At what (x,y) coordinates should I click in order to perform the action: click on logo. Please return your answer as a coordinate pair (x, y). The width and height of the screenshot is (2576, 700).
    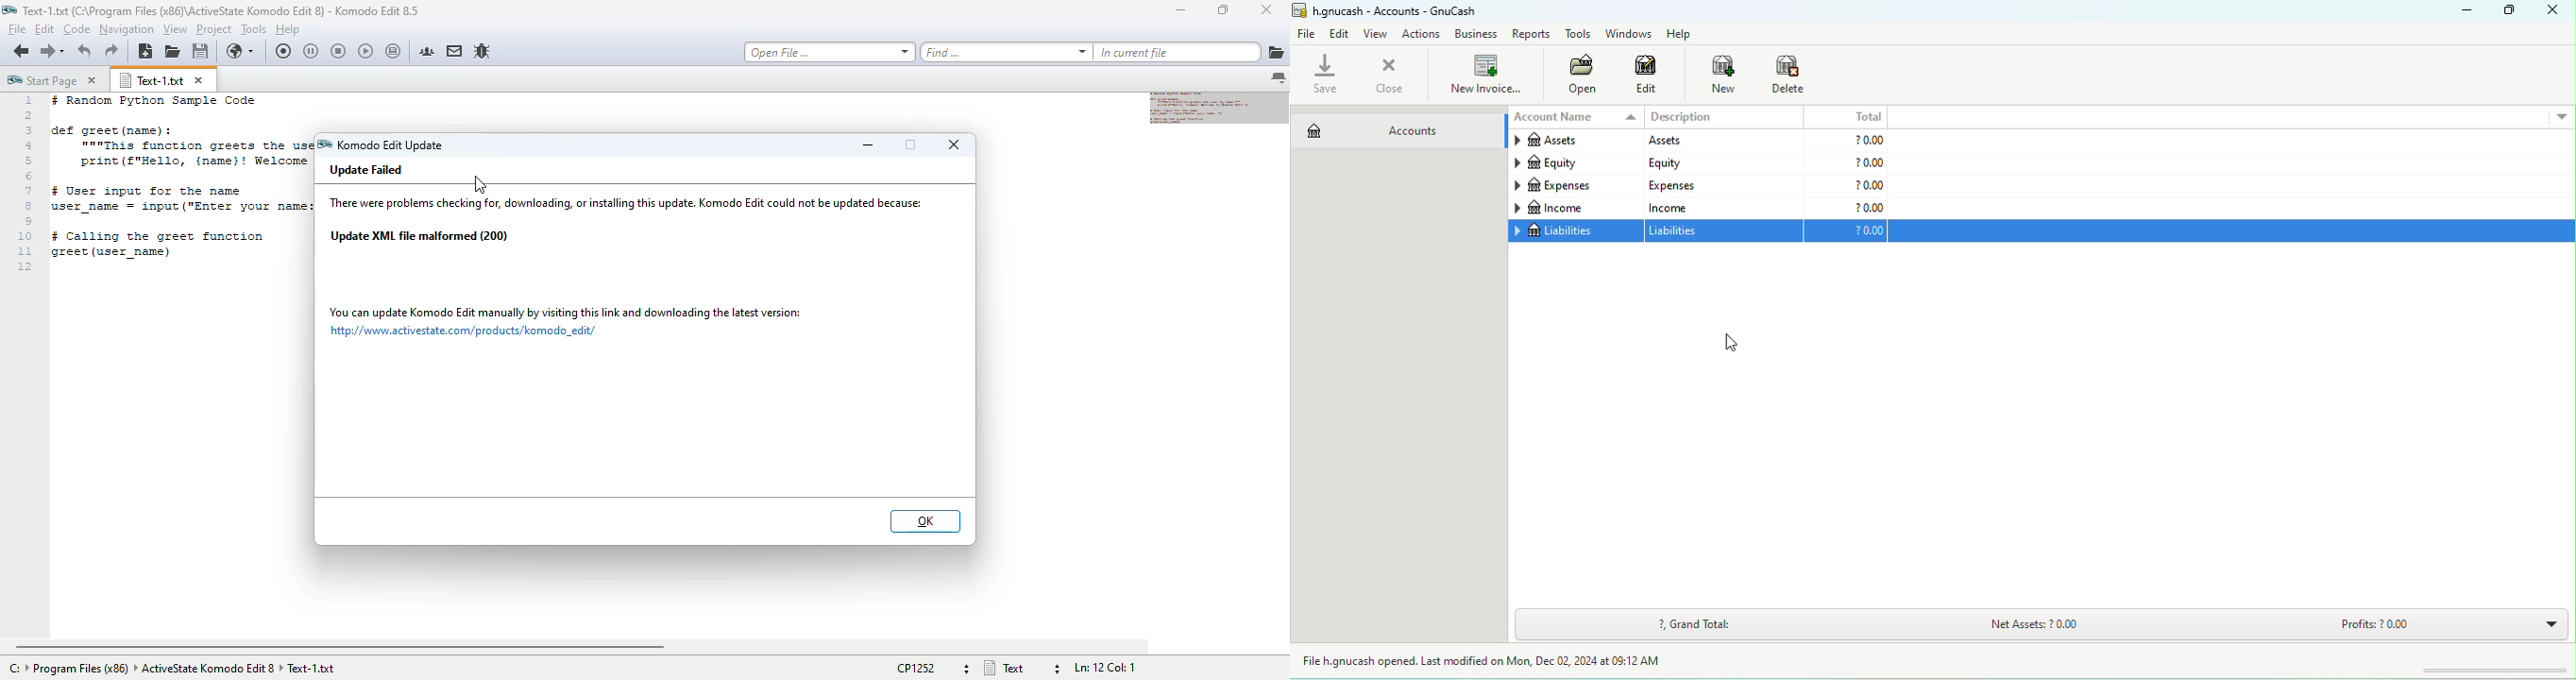
    Looking at the image, I should click on (9, 9).